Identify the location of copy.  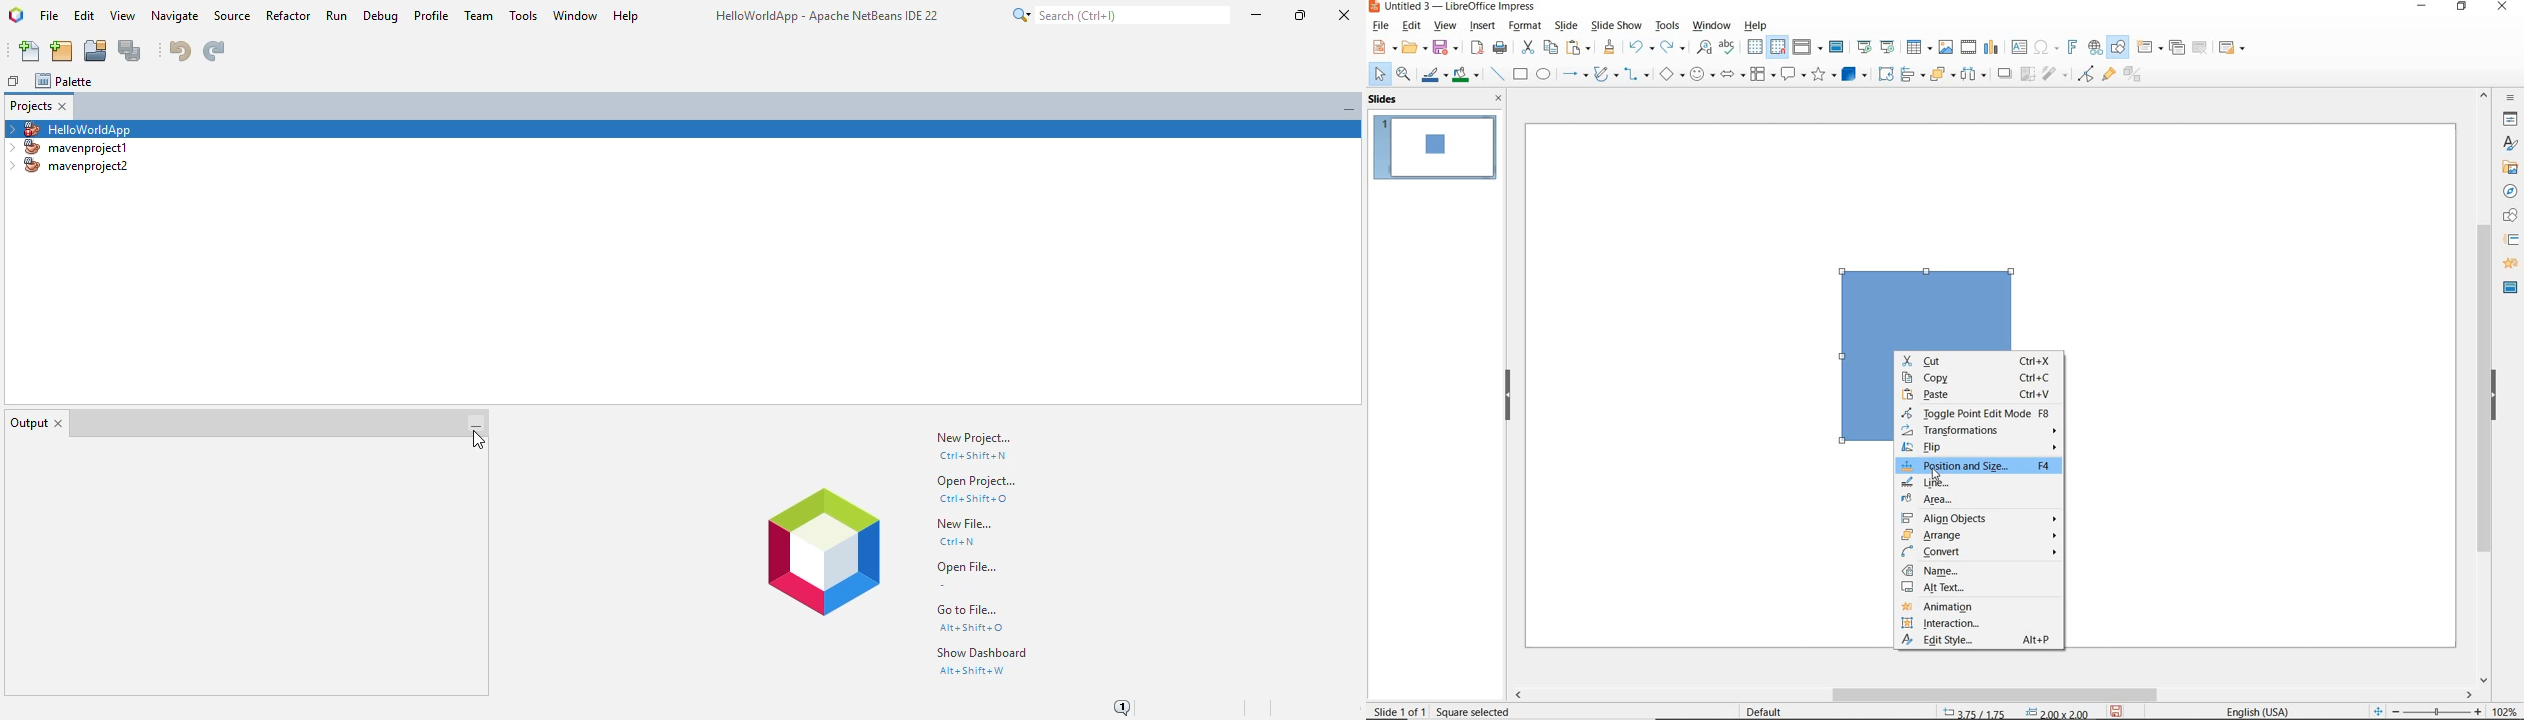
(1549, 46).